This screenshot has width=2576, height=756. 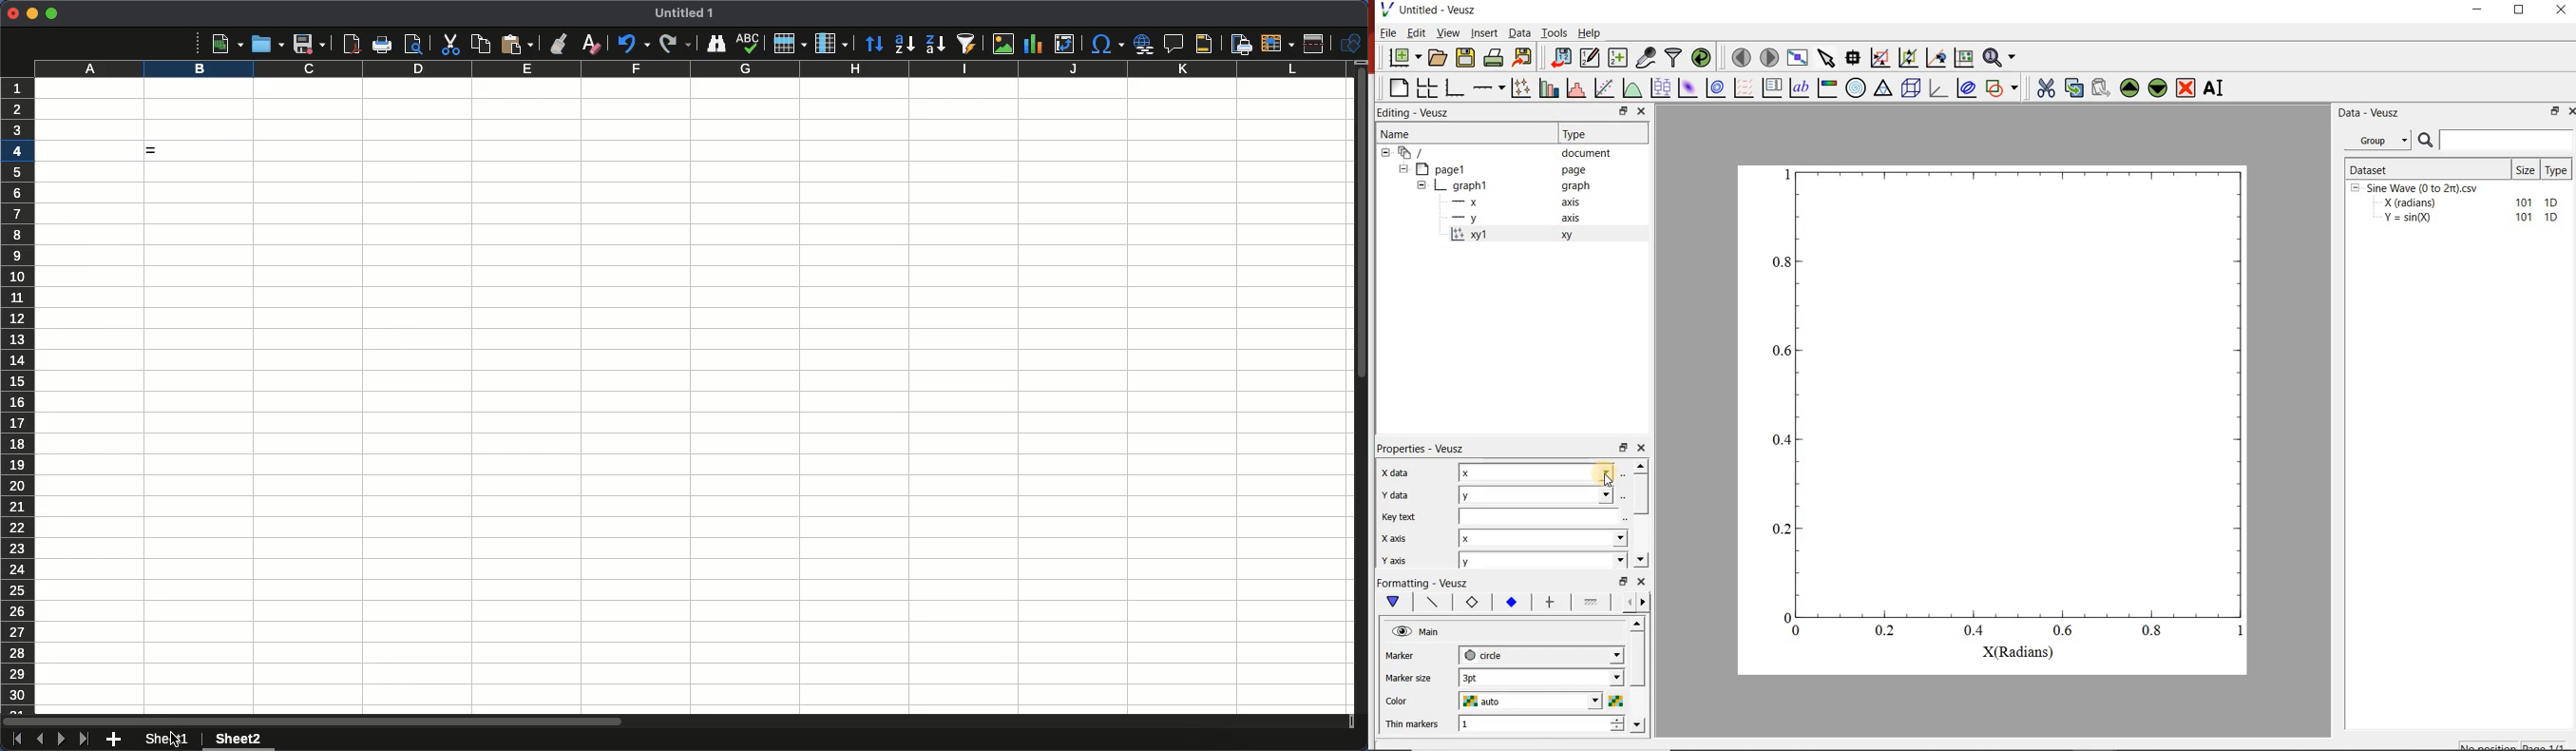 I want to click on Finder, so click(x=714, y=44).